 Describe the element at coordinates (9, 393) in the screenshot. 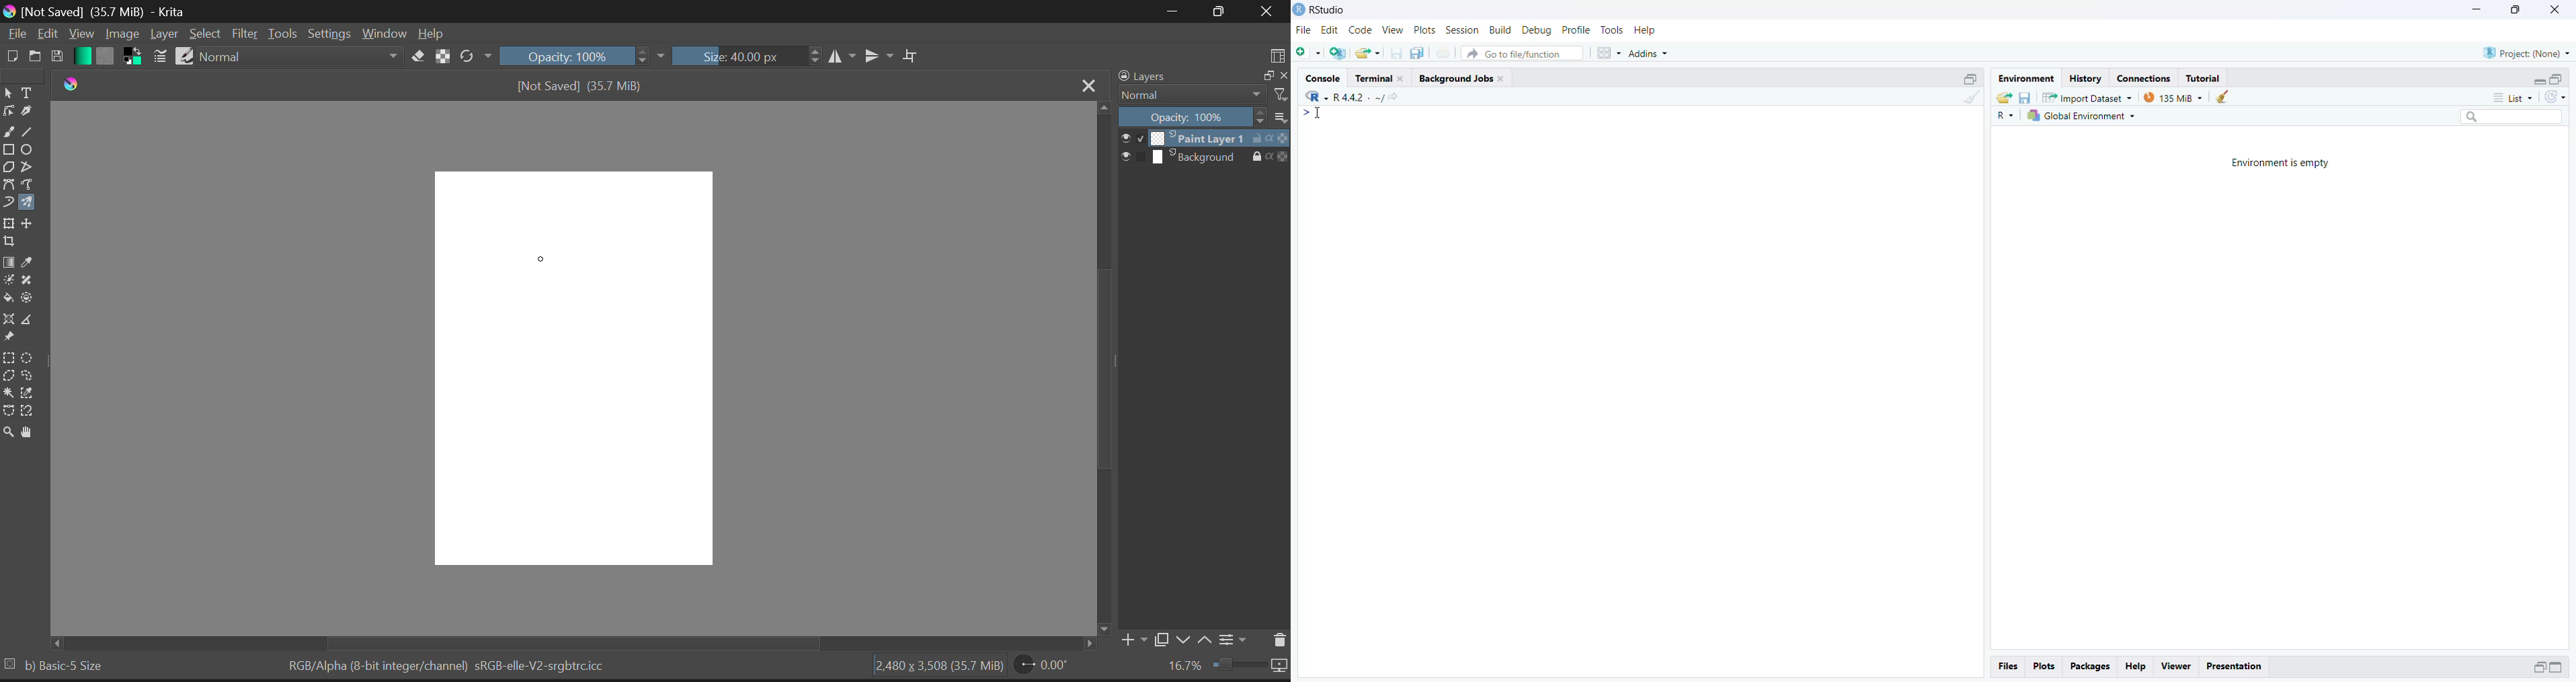

I see `Continuous Selection` at that location.